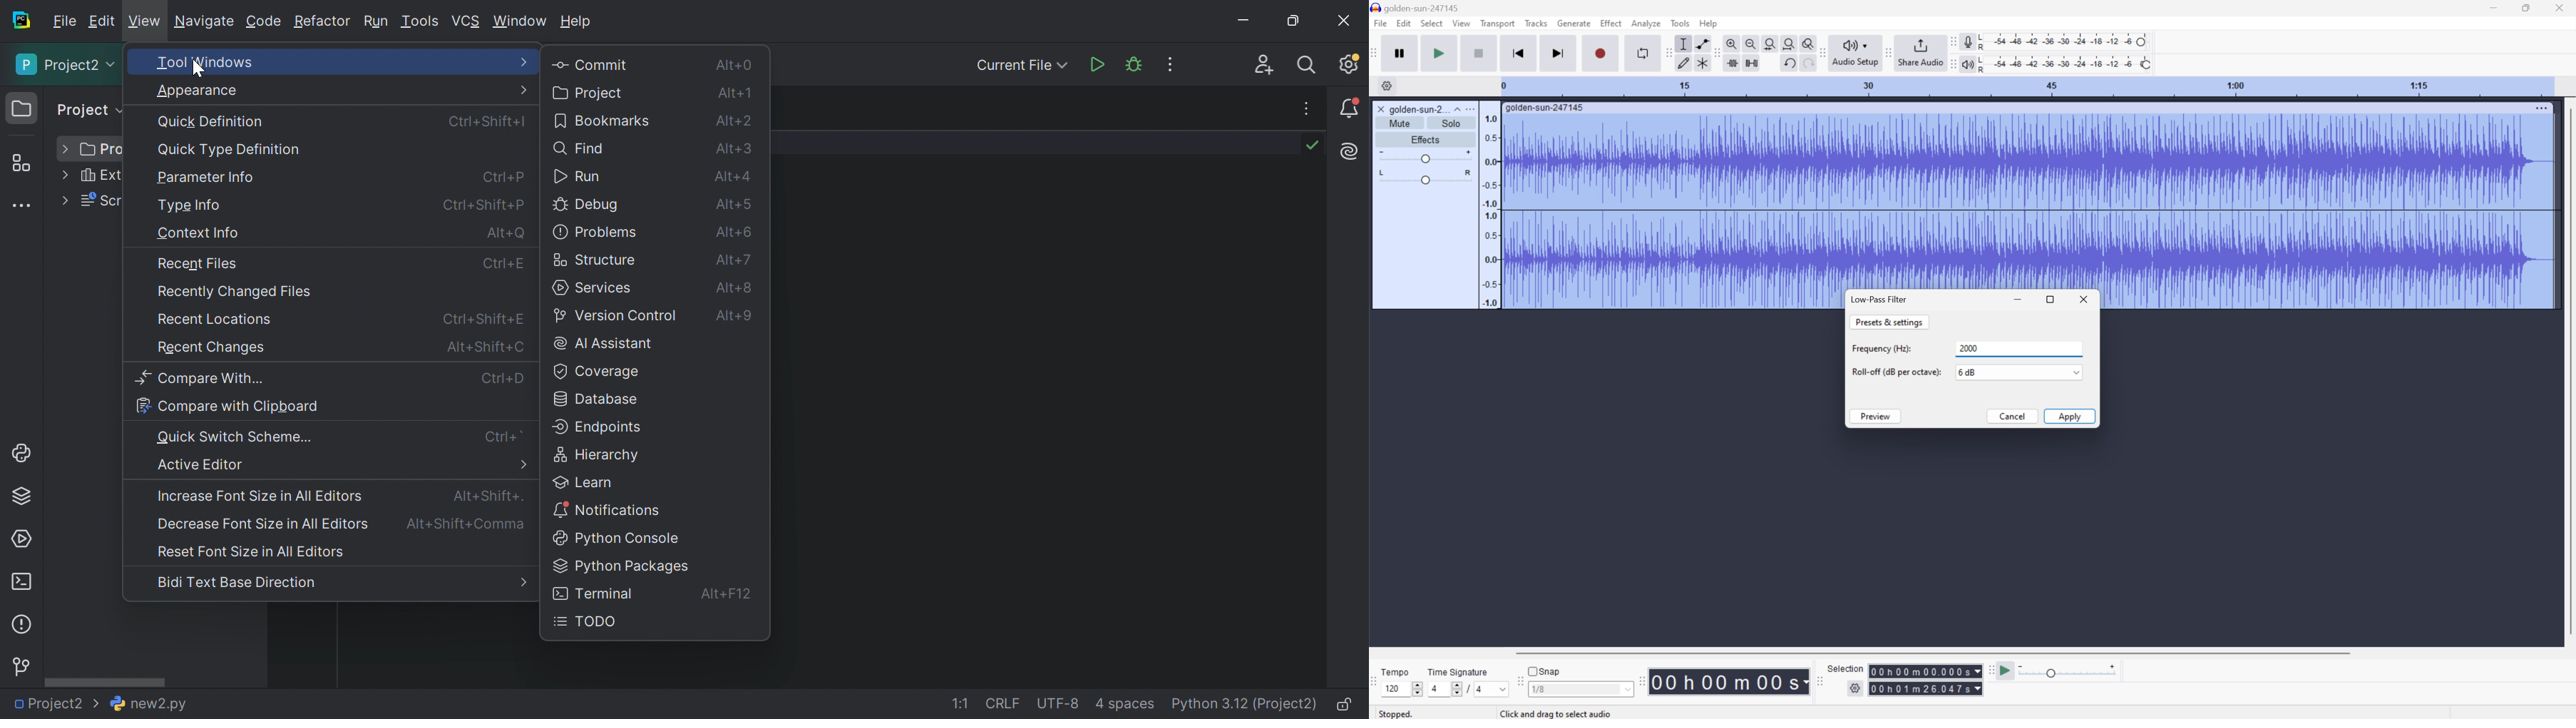 The height and width of the screenshot is (728, 2576). What do you see at coordinates (1855, 53) in the screenshot?
I see `Audio Setup` at bounding box center [1855, 53].